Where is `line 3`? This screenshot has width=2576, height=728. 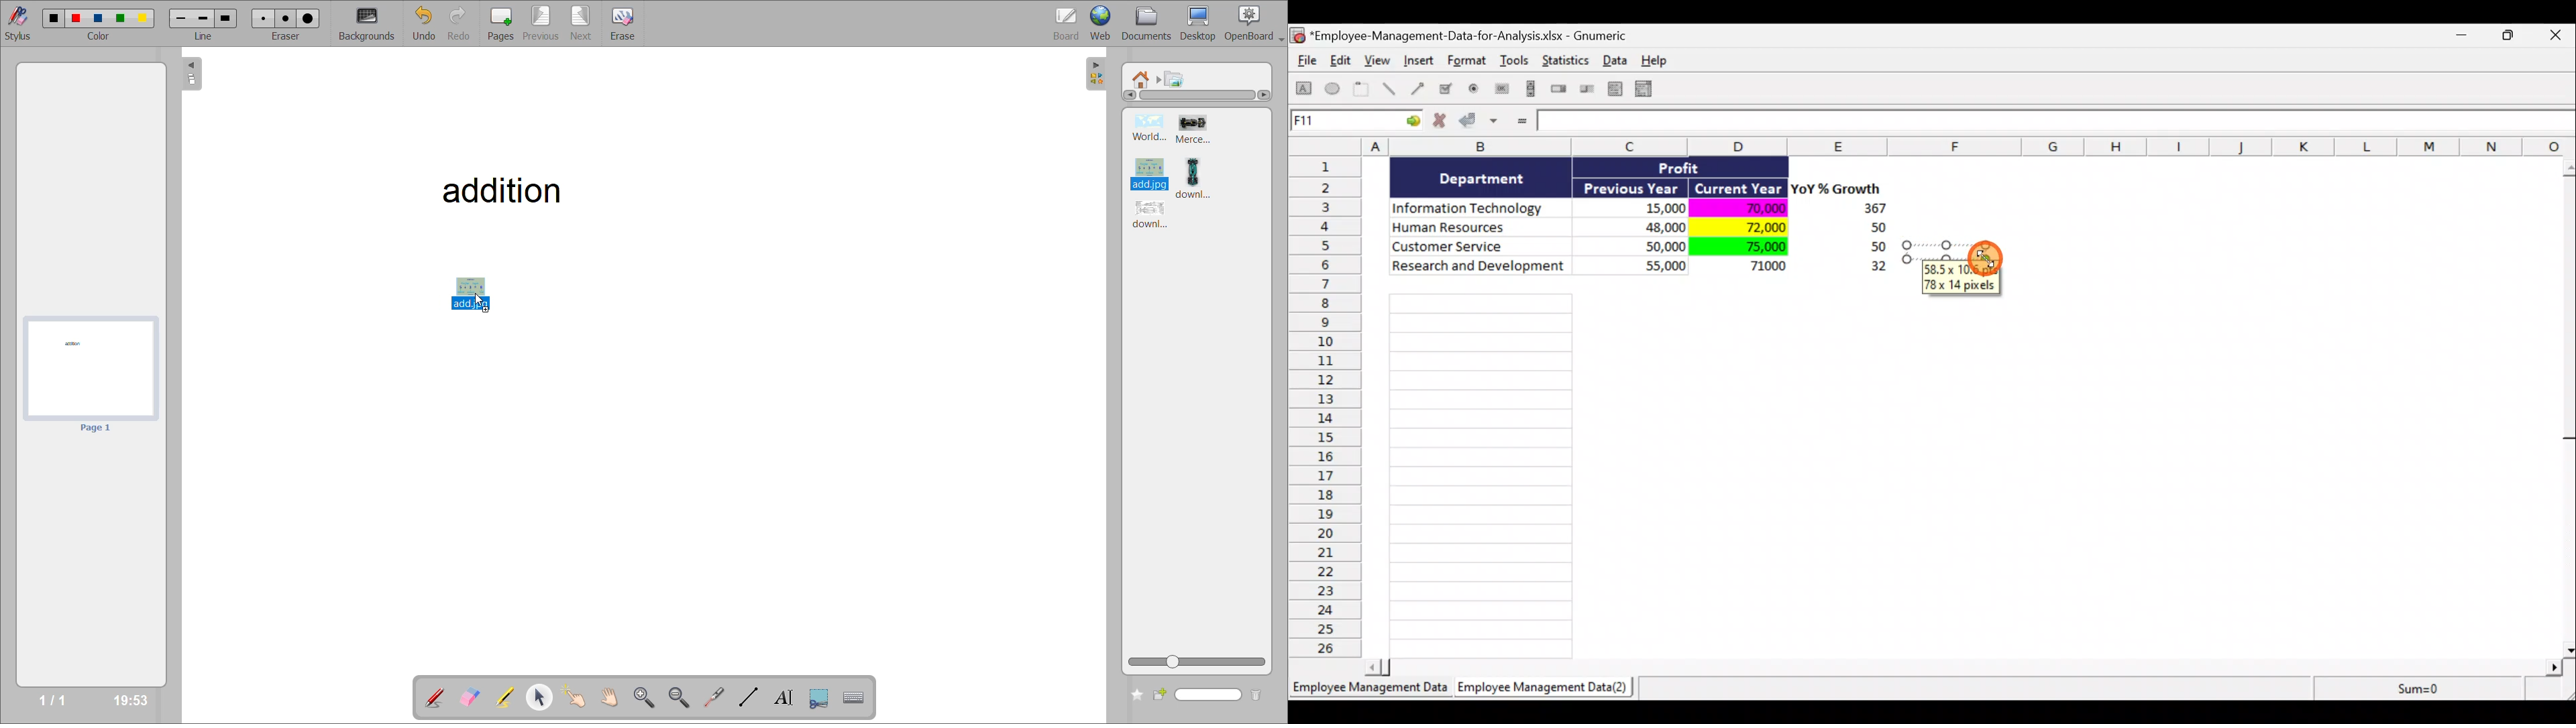
line 3 is located at coordinates (225, 17).